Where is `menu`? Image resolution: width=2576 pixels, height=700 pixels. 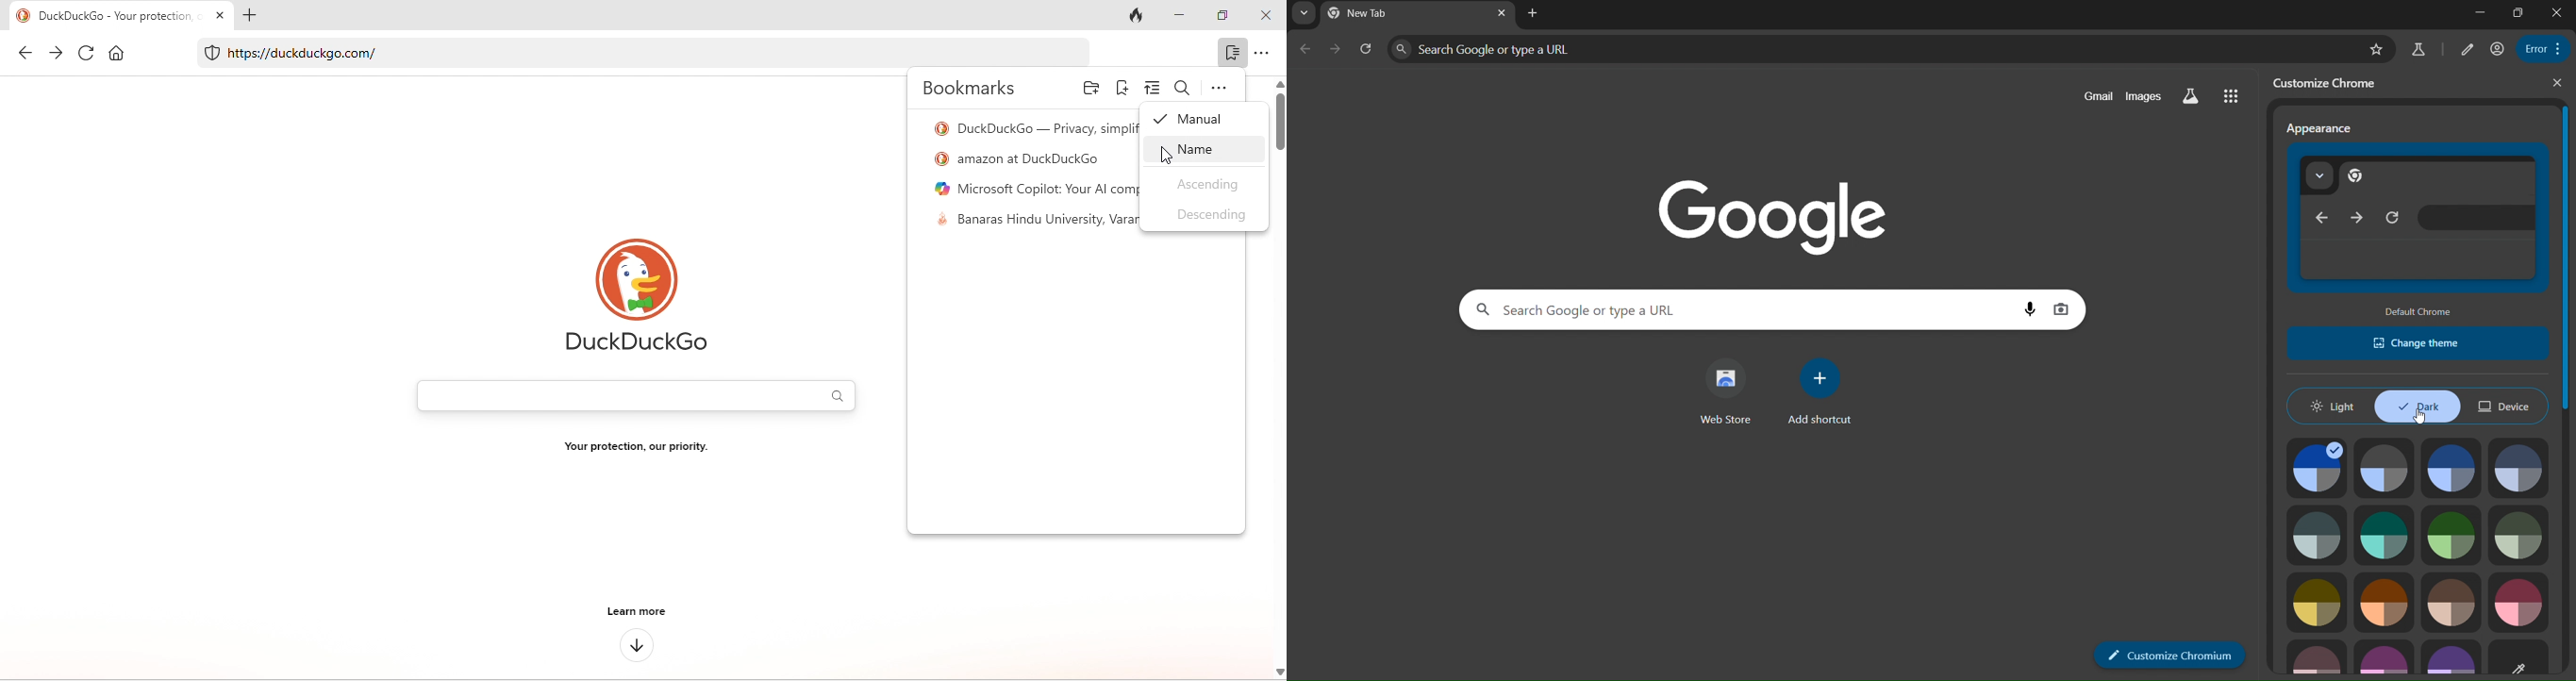 menu is located at coordinates (2538, 48).